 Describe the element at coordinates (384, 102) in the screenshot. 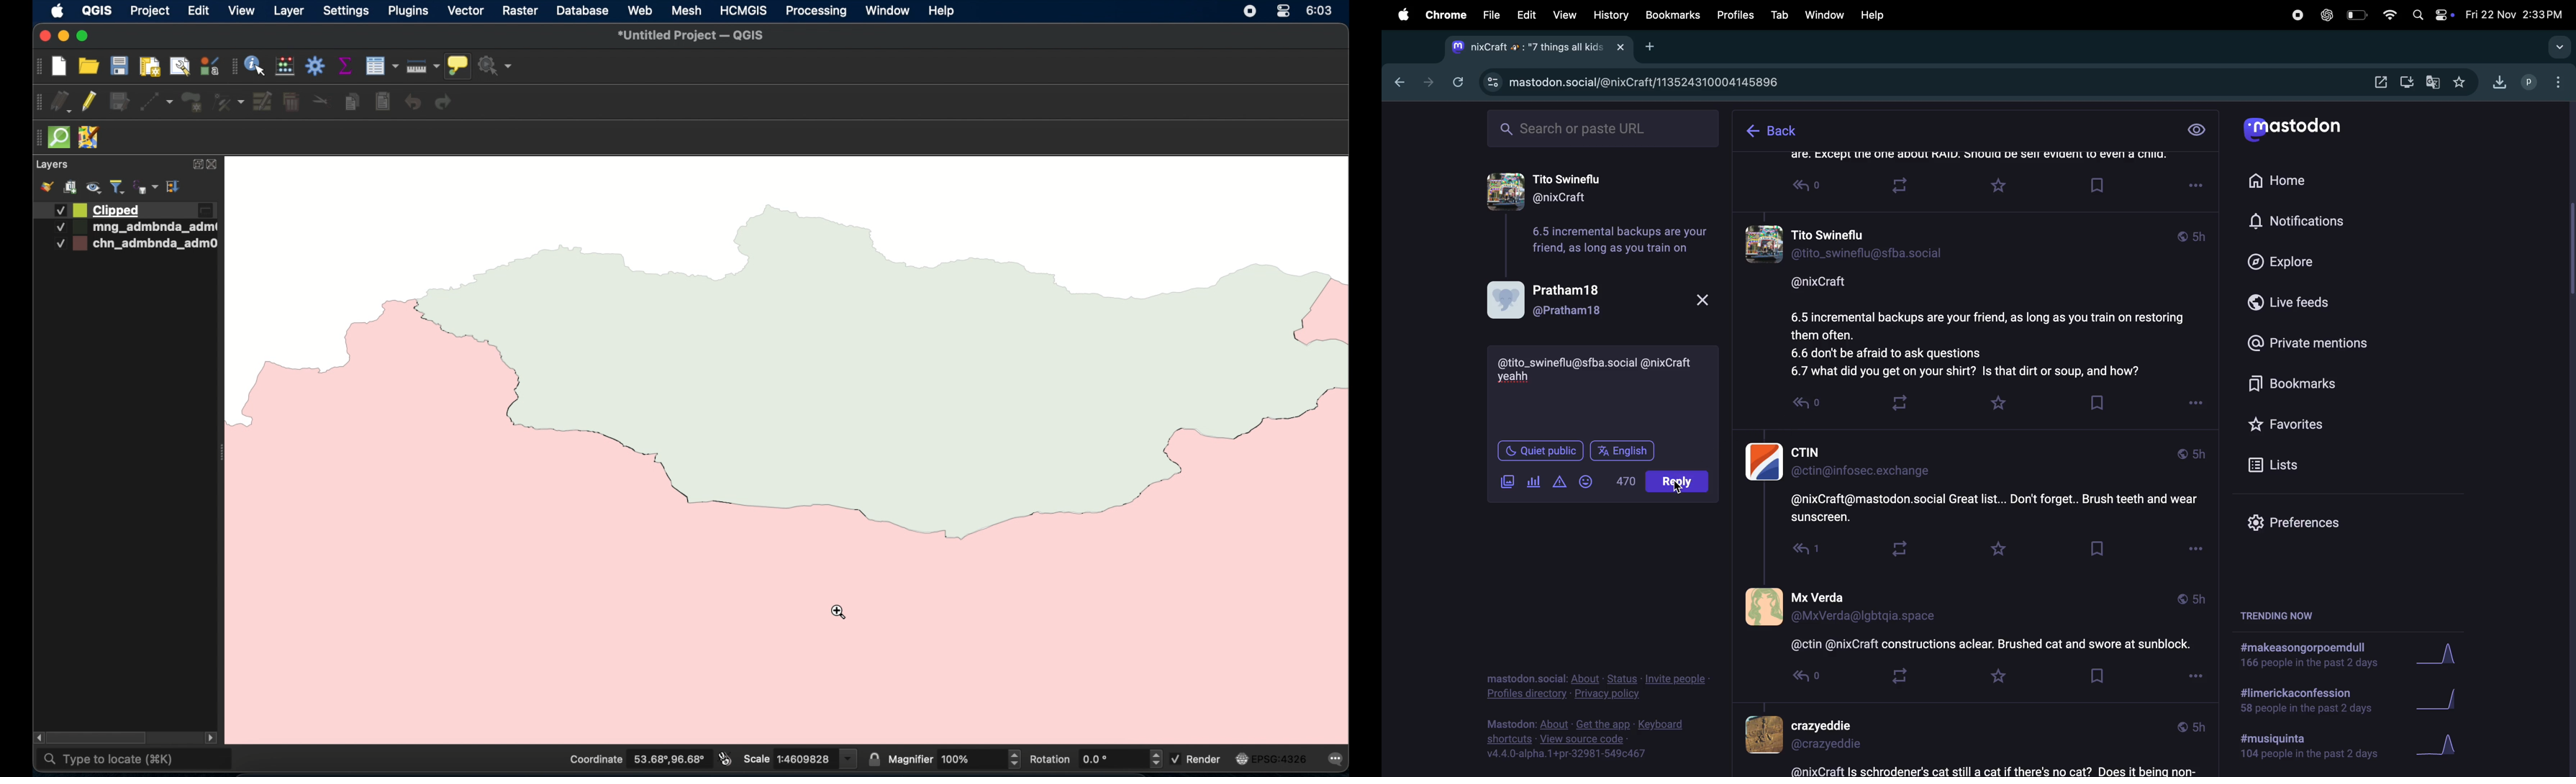

I see `paste features` at that location.